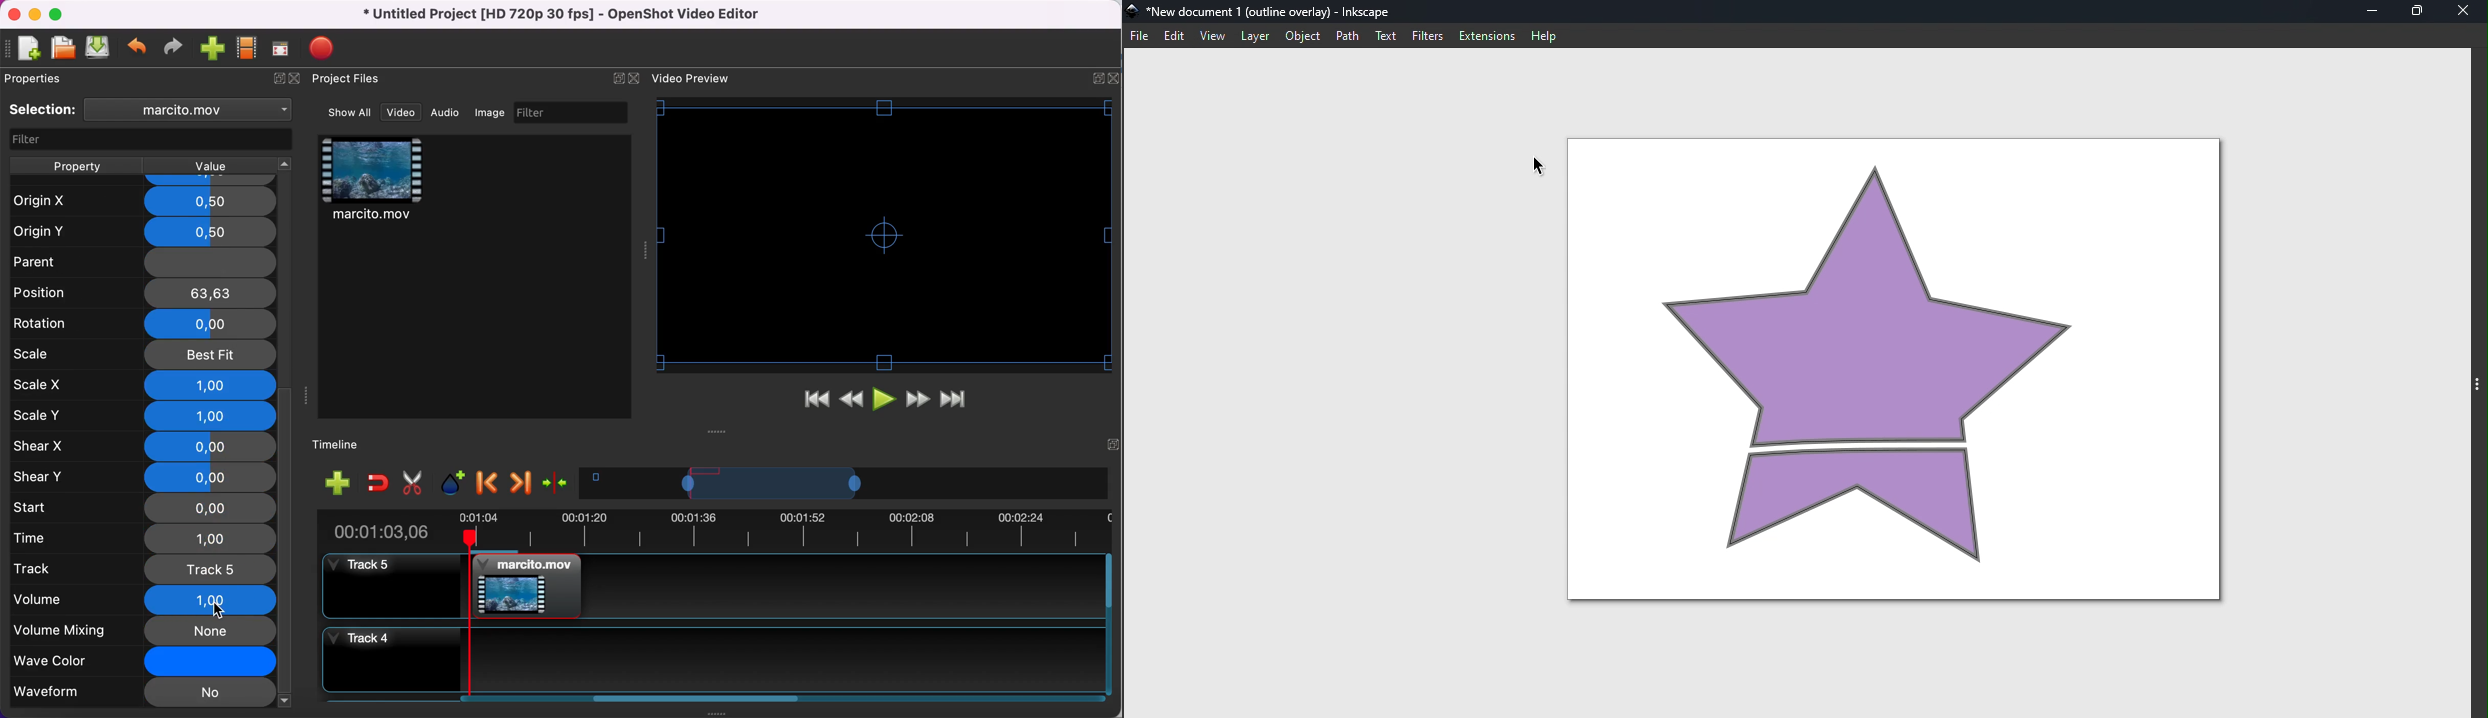 This screenshot has width=2492, height=728. What do you see at coordinates (145, 292) in the screenshot?
I see `position 63, 63` at bounding box center [145, 292].